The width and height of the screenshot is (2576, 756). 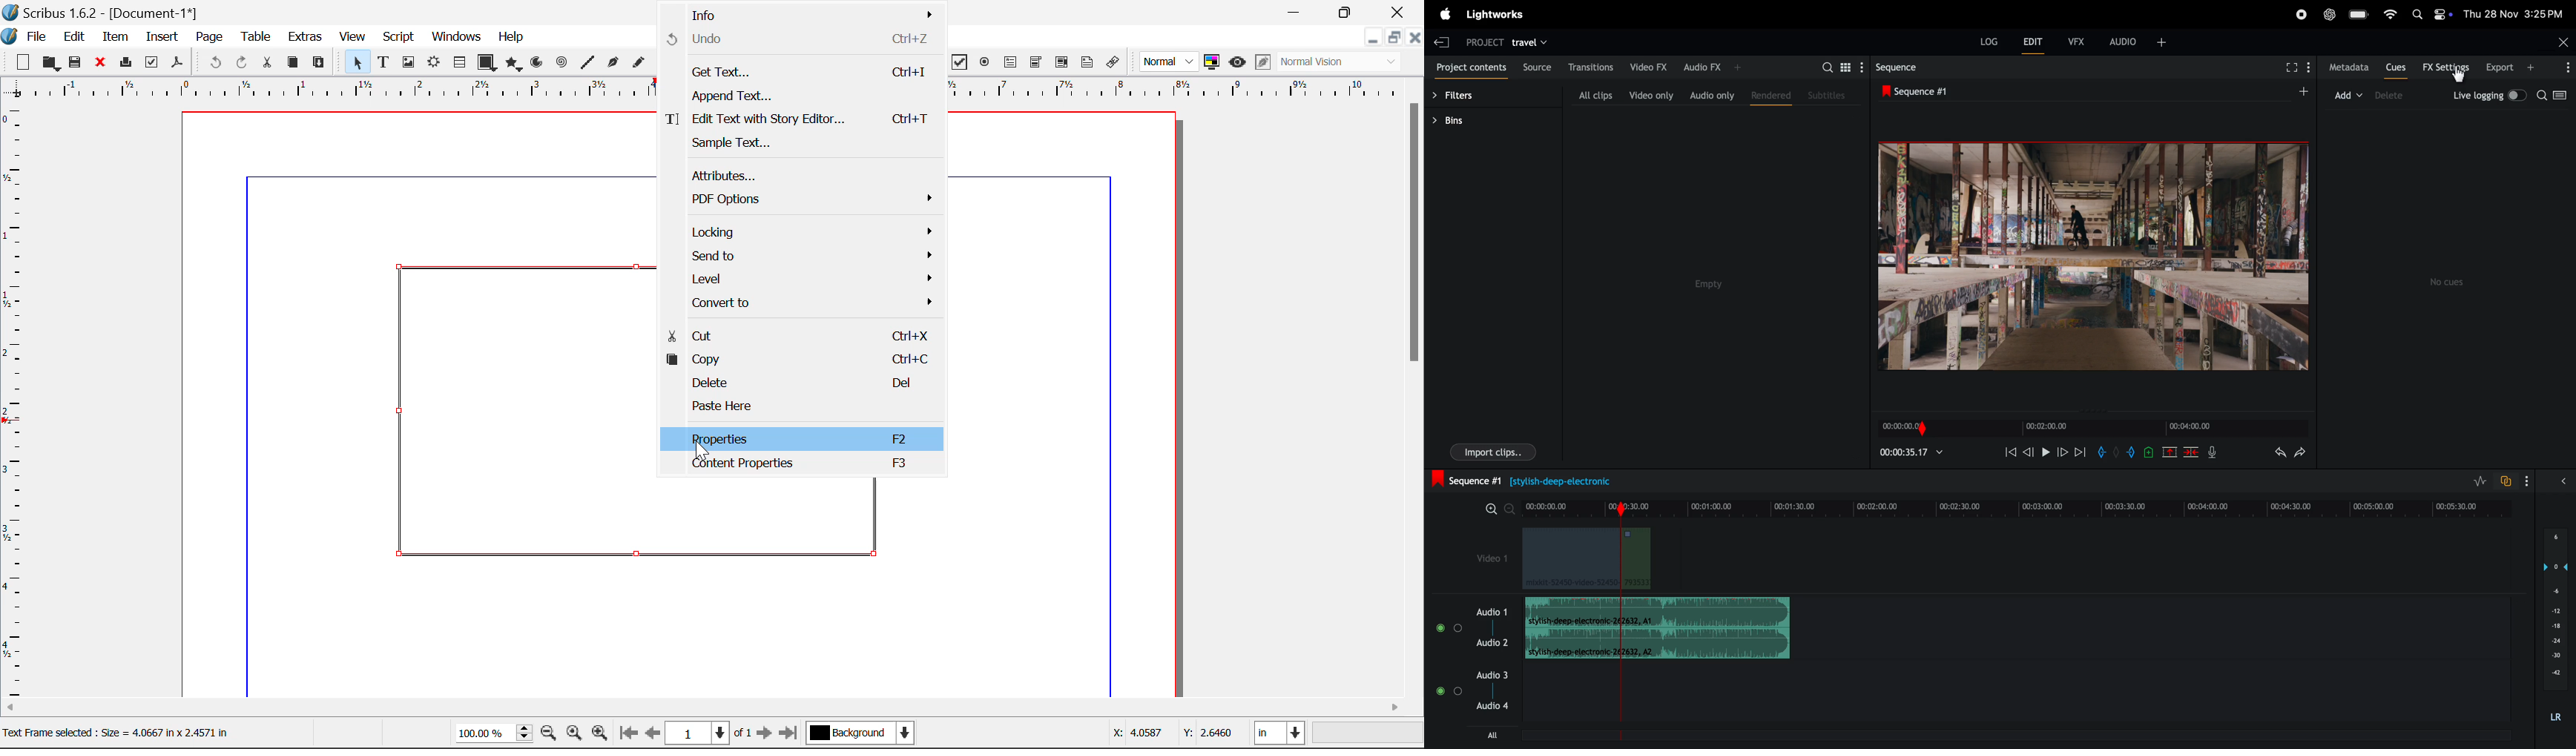 I want to click on Convert to, so click(x=809, y=300).